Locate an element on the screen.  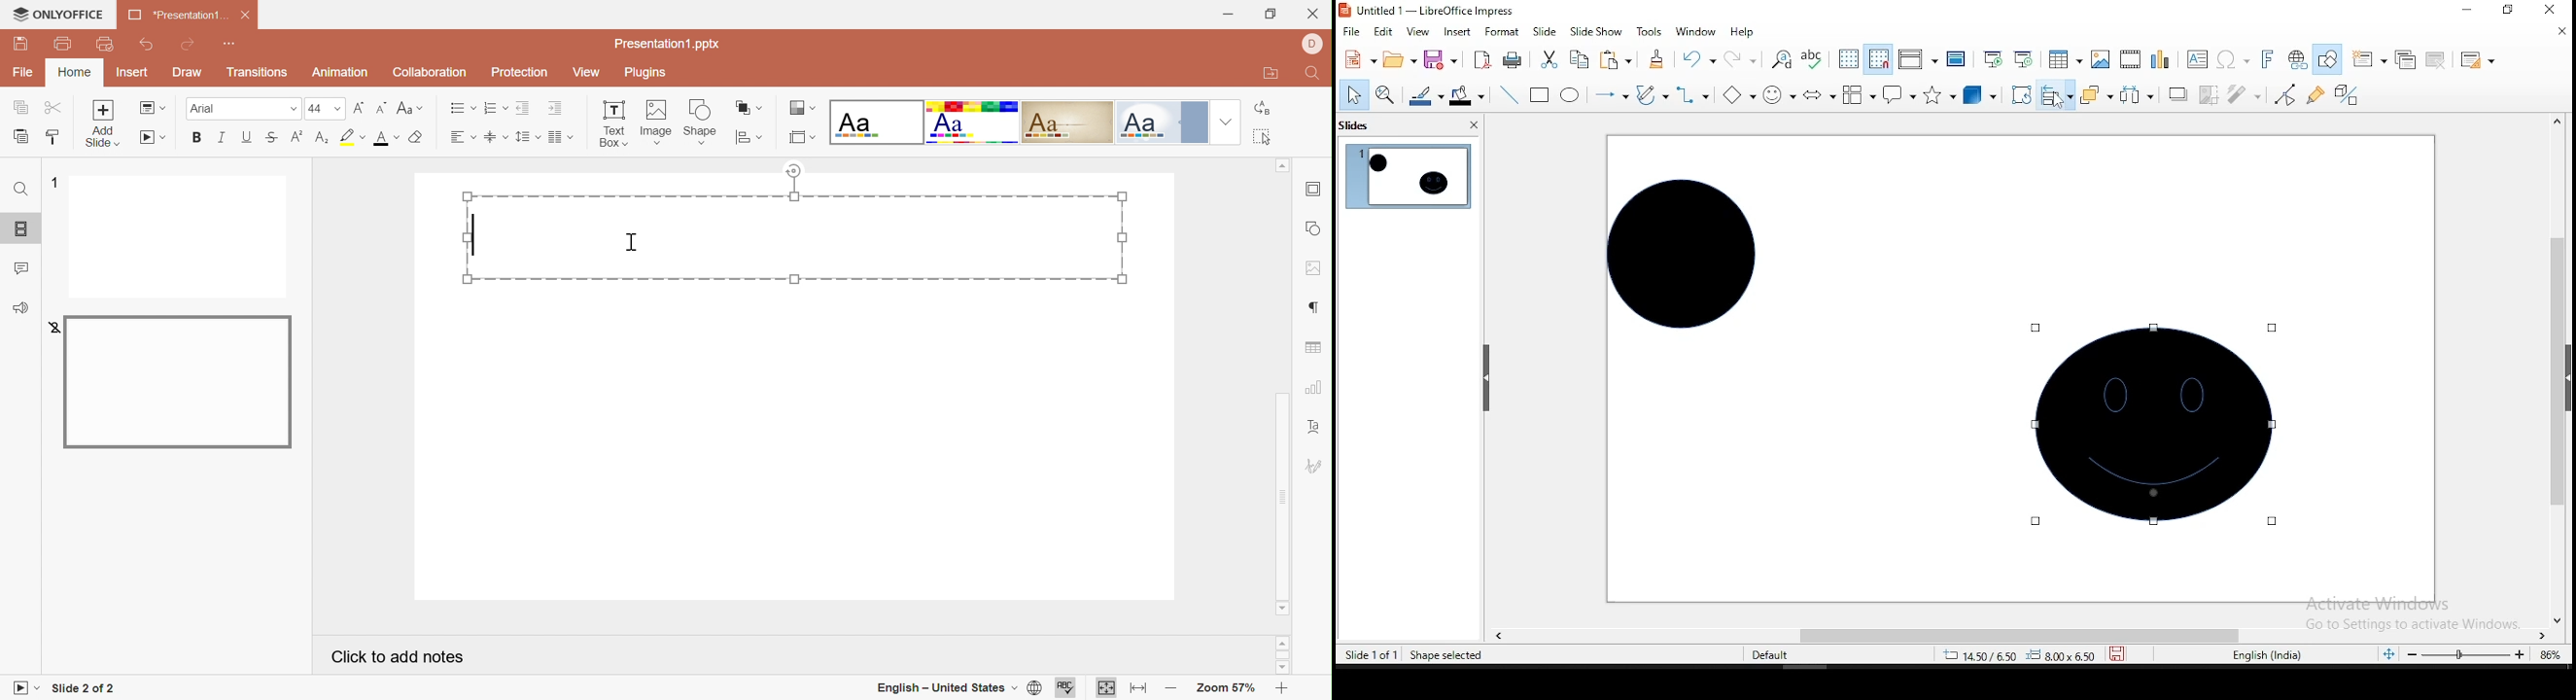
text box is located at coordinates (2199, 58).